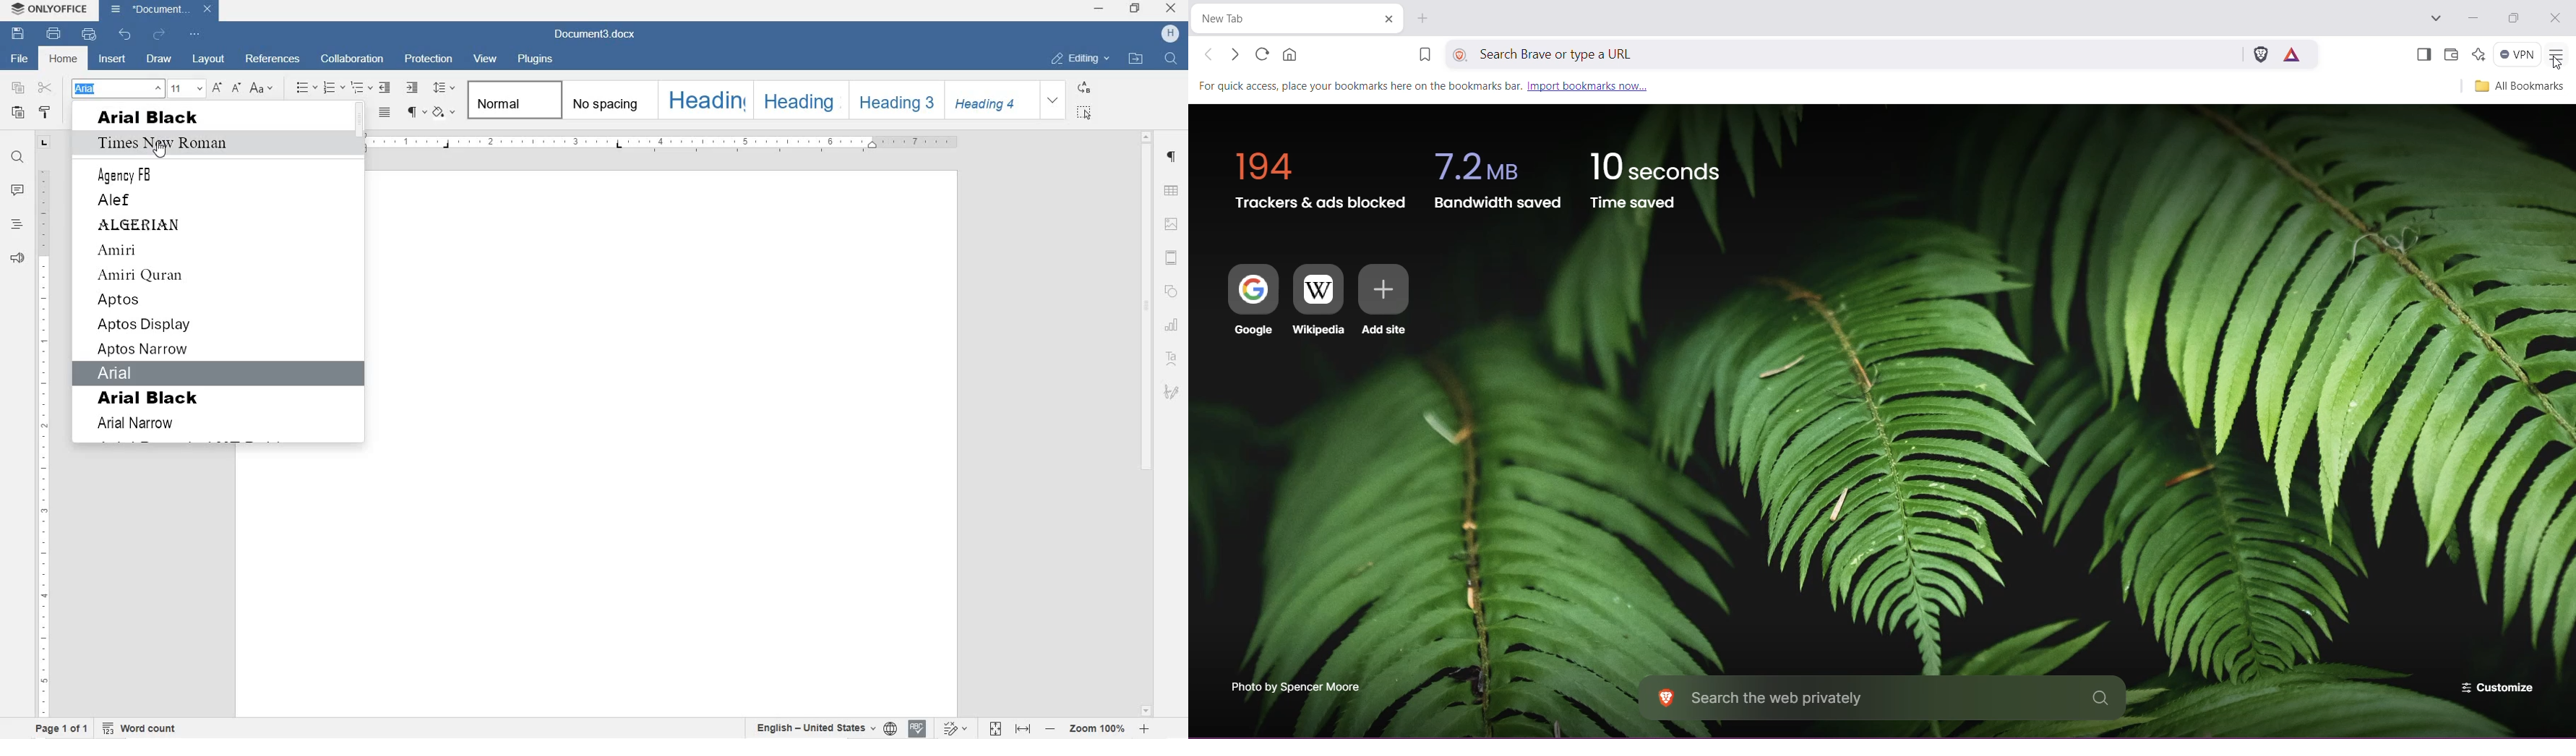 This screenshot has height=756, width=2576. Describe the element at coordinates (218, 87) in the screenshot. I see `INCREMENT FONT SIZE` at that location.